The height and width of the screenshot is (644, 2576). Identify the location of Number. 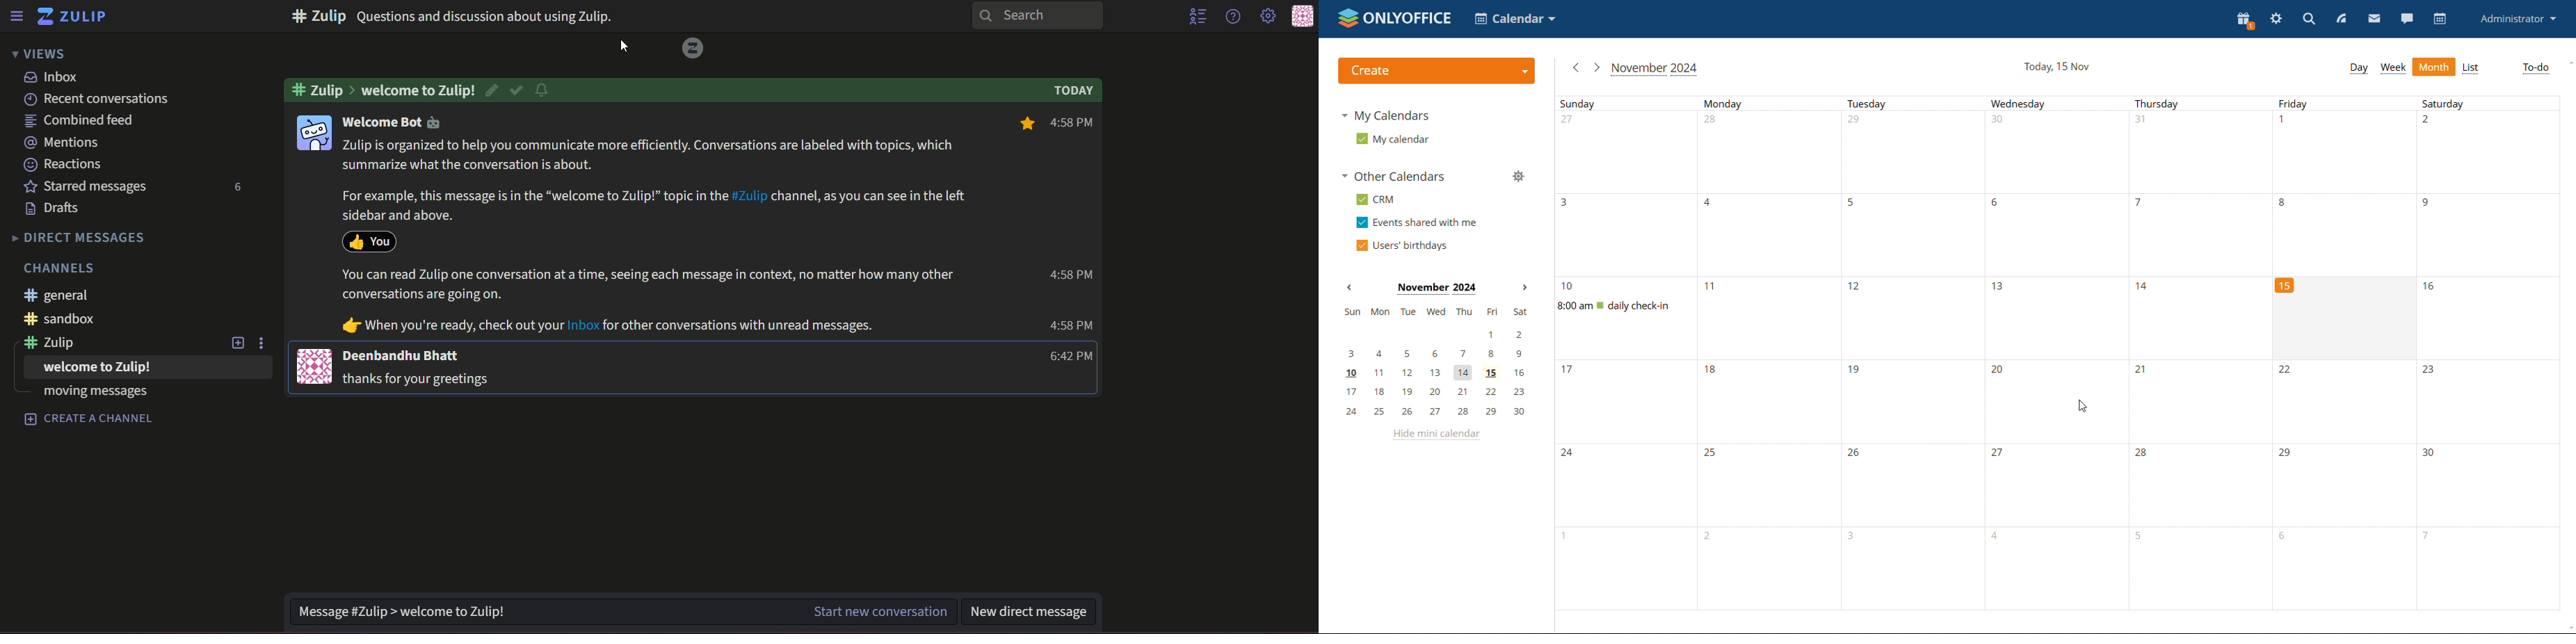
(2001, 372).